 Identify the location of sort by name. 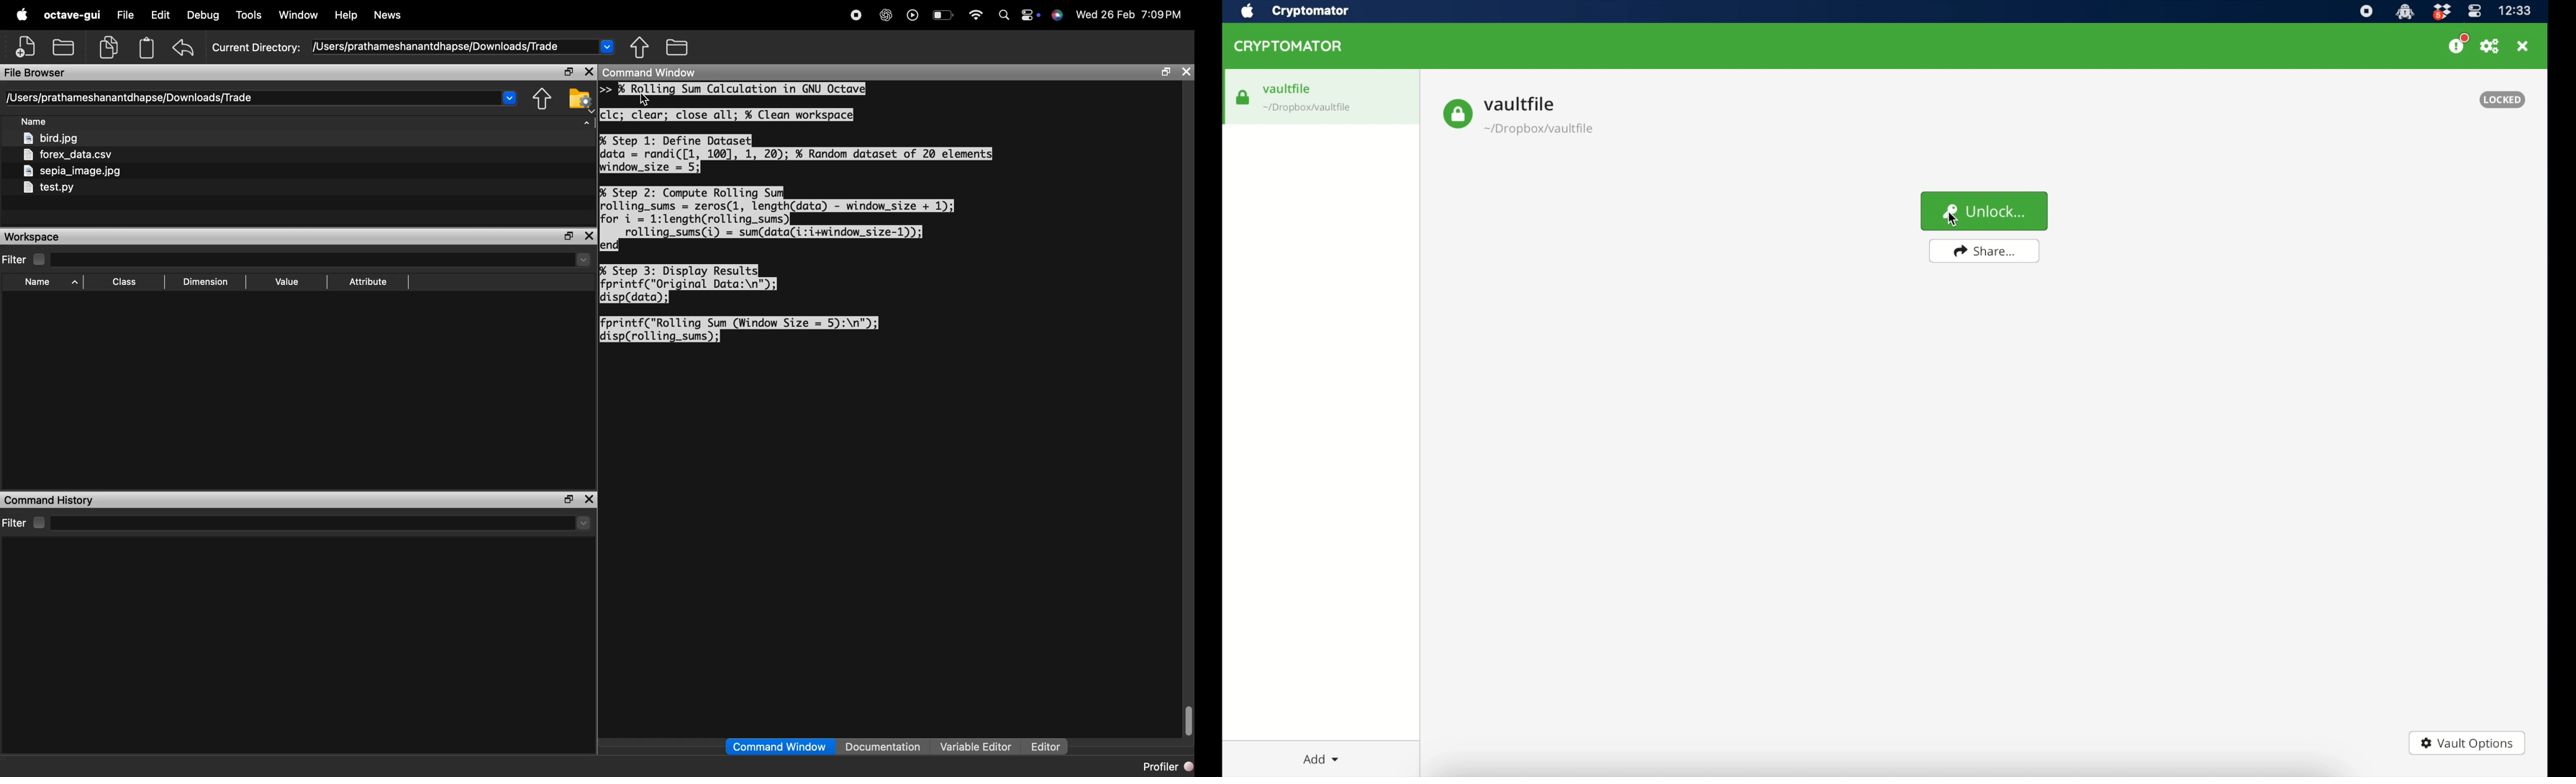
(37, 122).